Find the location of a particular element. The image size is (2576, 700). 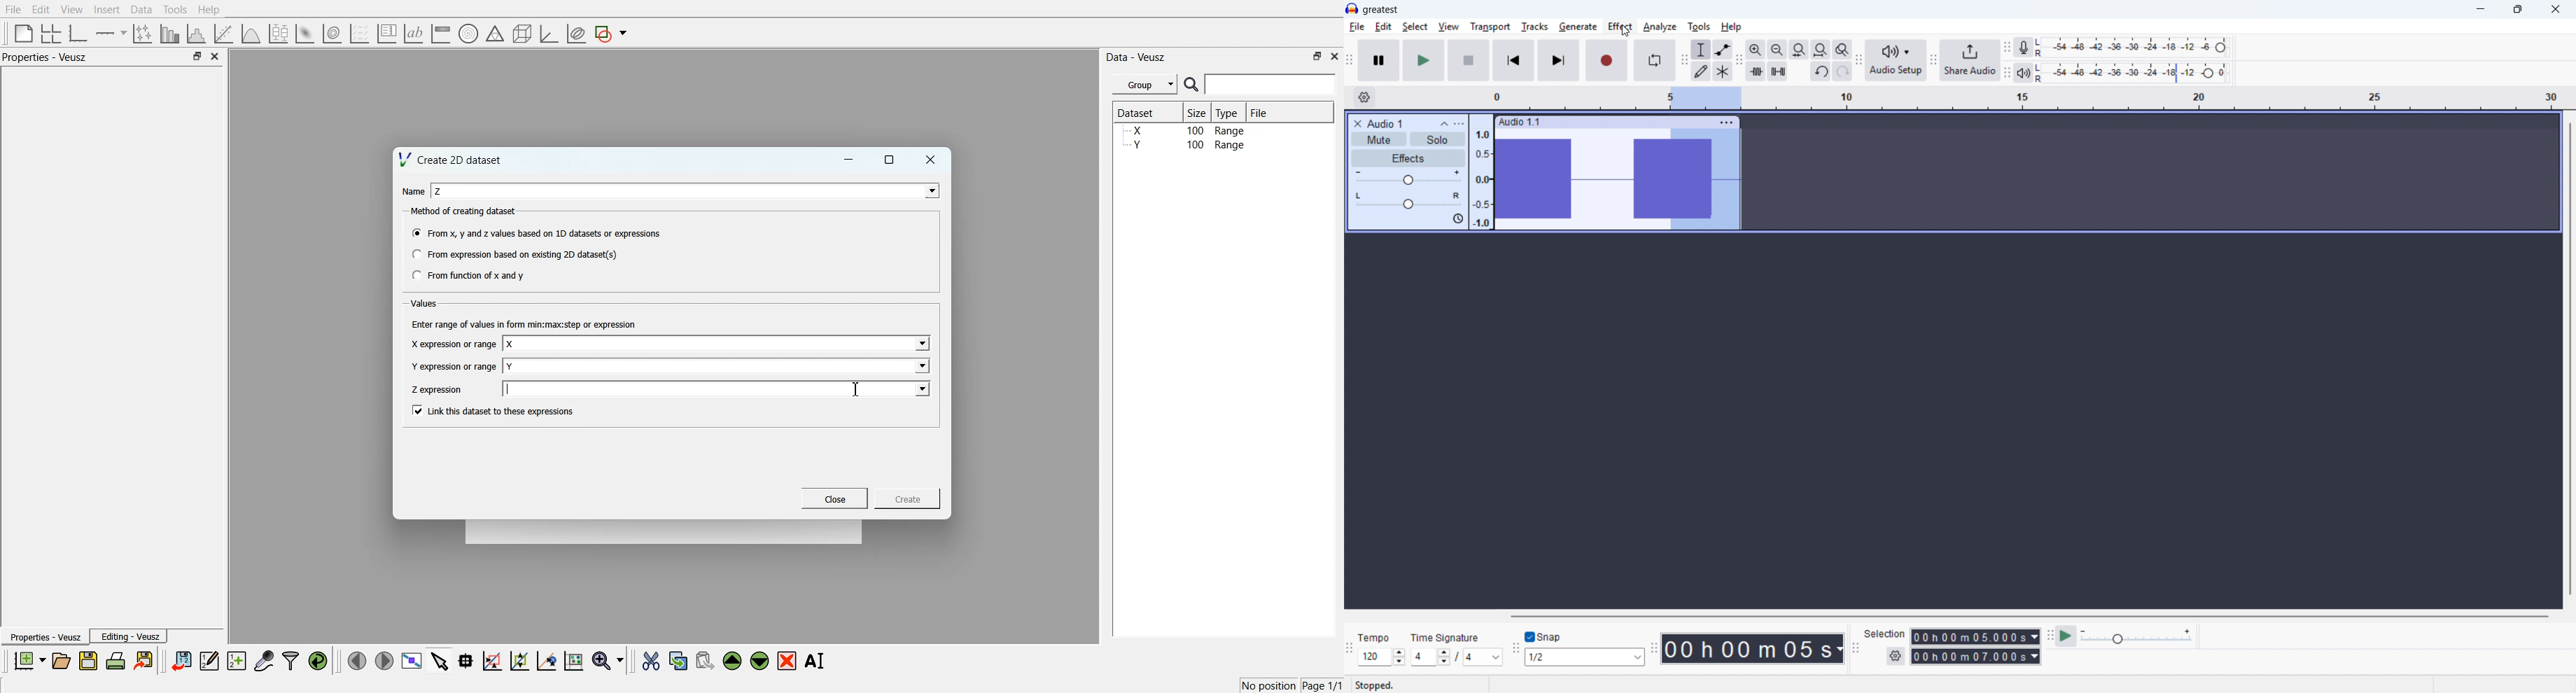

Playback metre  is located at coordinates (2023, 73).